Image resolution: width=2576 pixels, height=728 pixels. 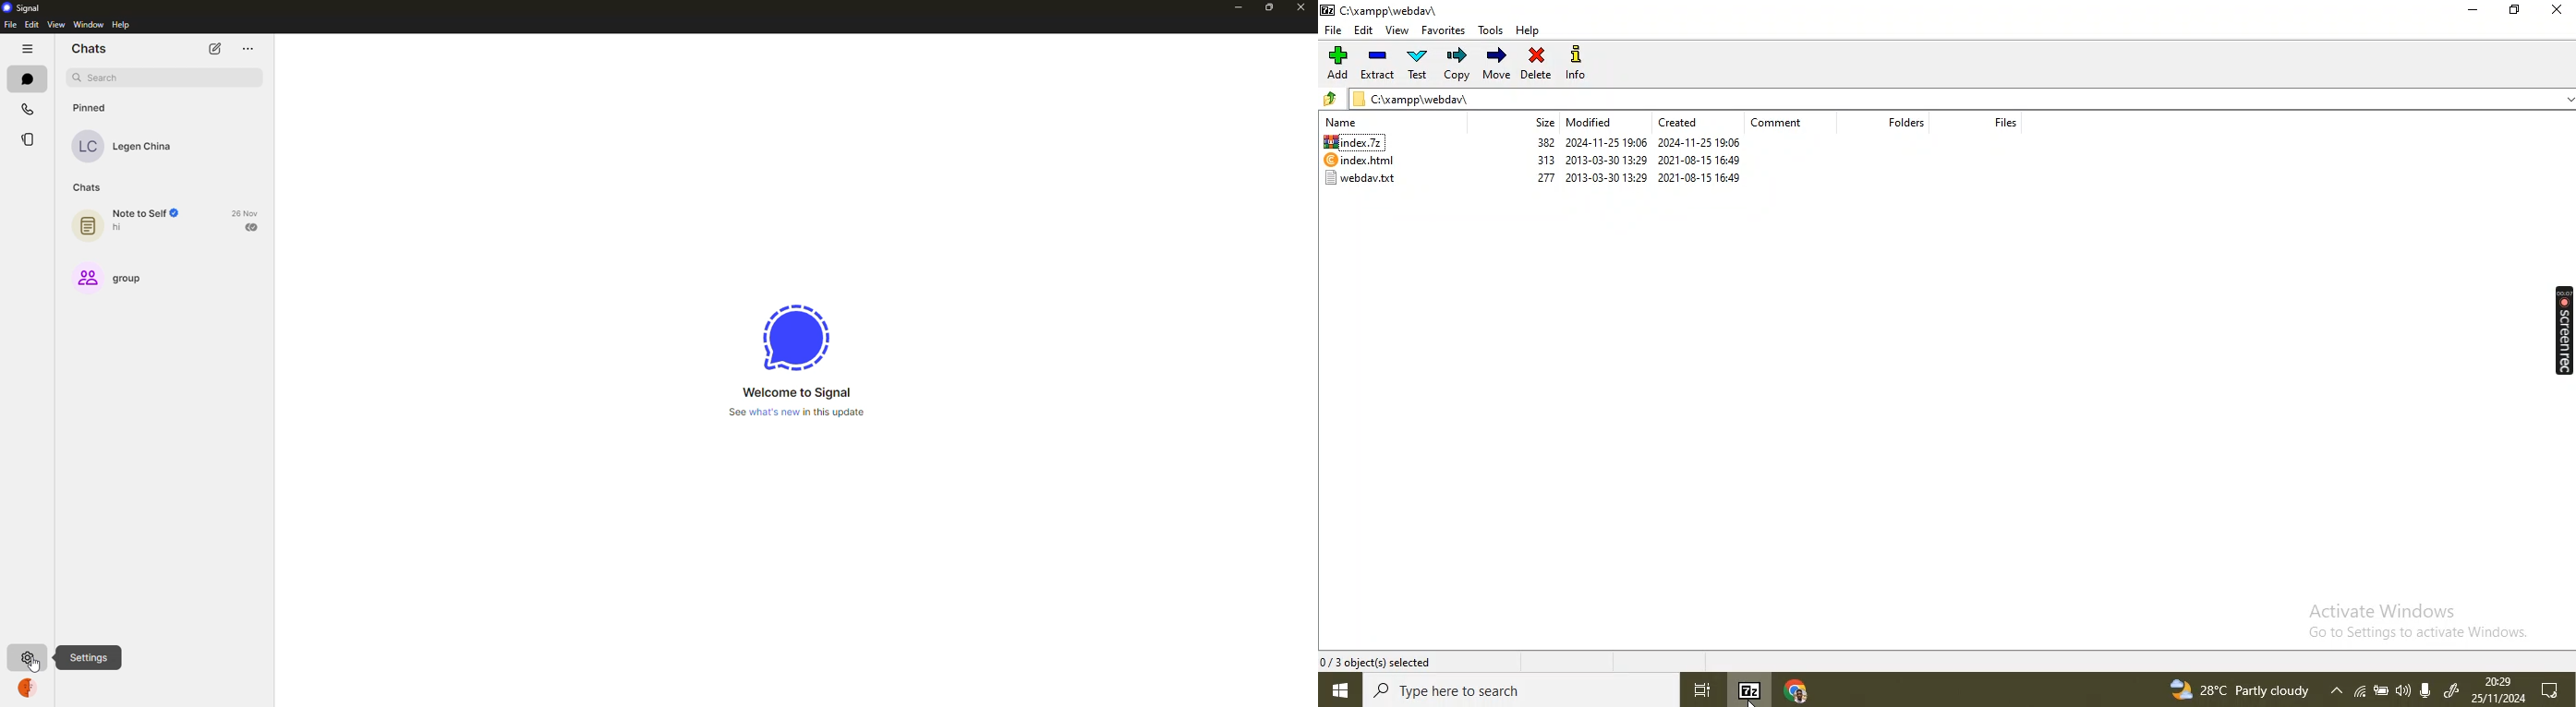 What do you see at coordinates (1490, 30) in the screenshot?
I see `tools` at bounding box center [1490, 30].